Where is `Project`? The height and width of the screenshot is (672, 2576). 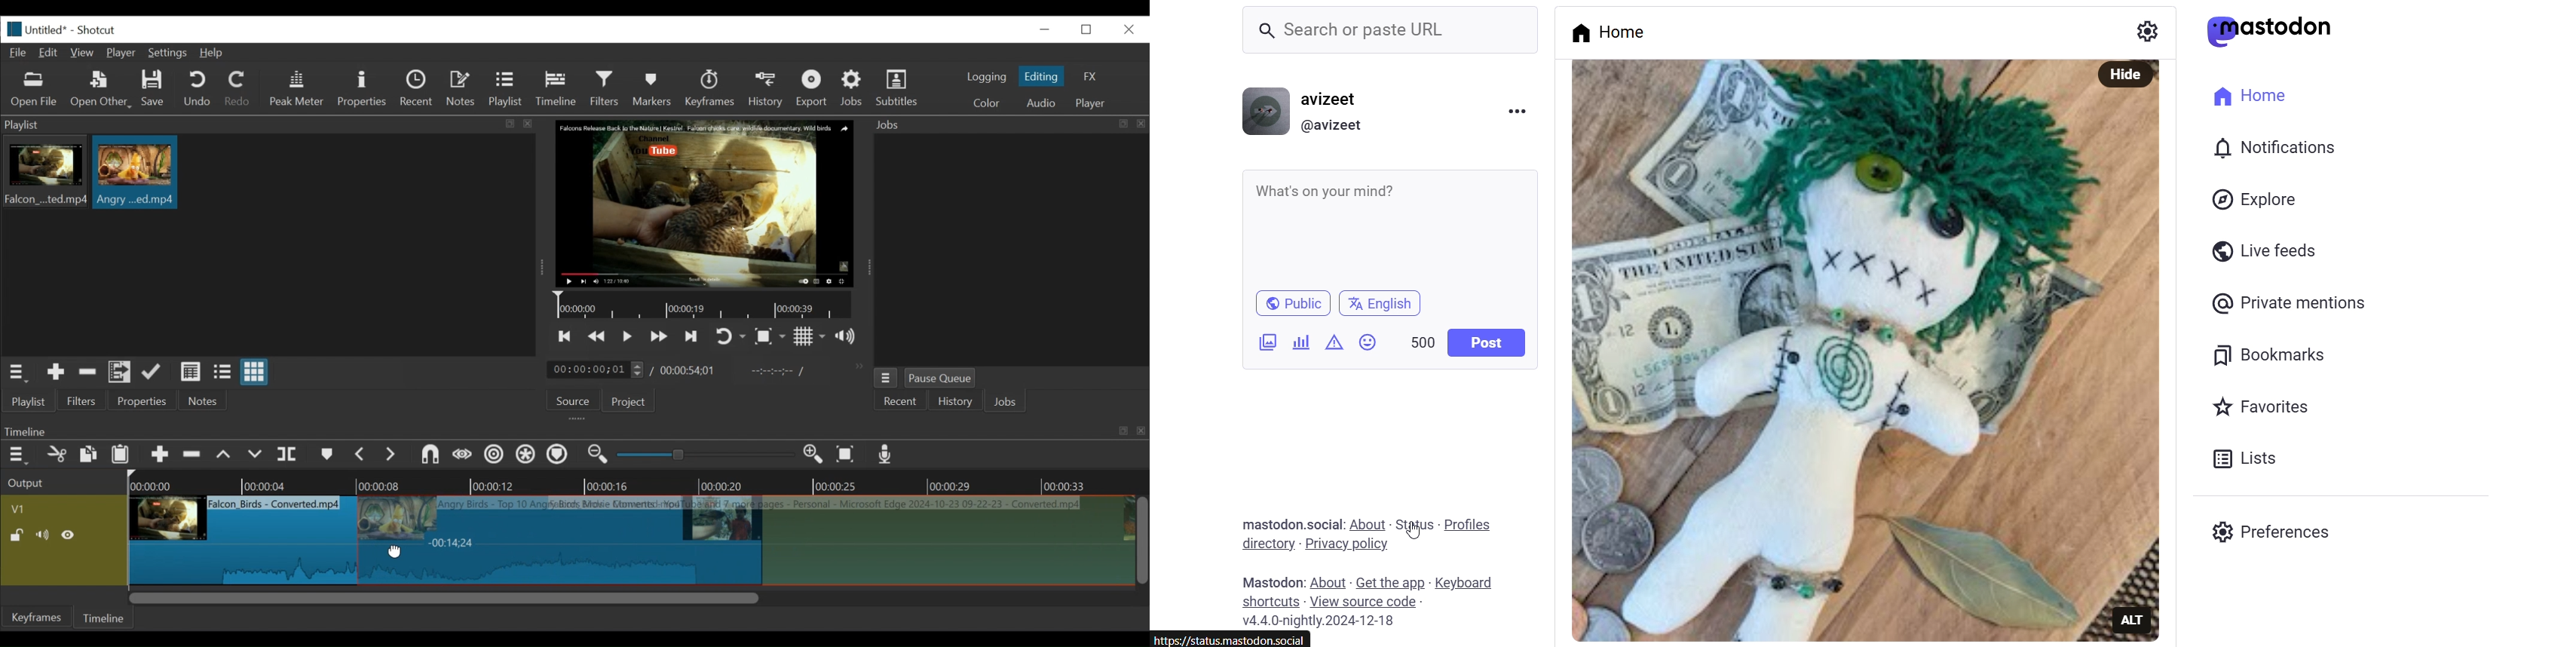
Project is located at coordinates (626, 403).